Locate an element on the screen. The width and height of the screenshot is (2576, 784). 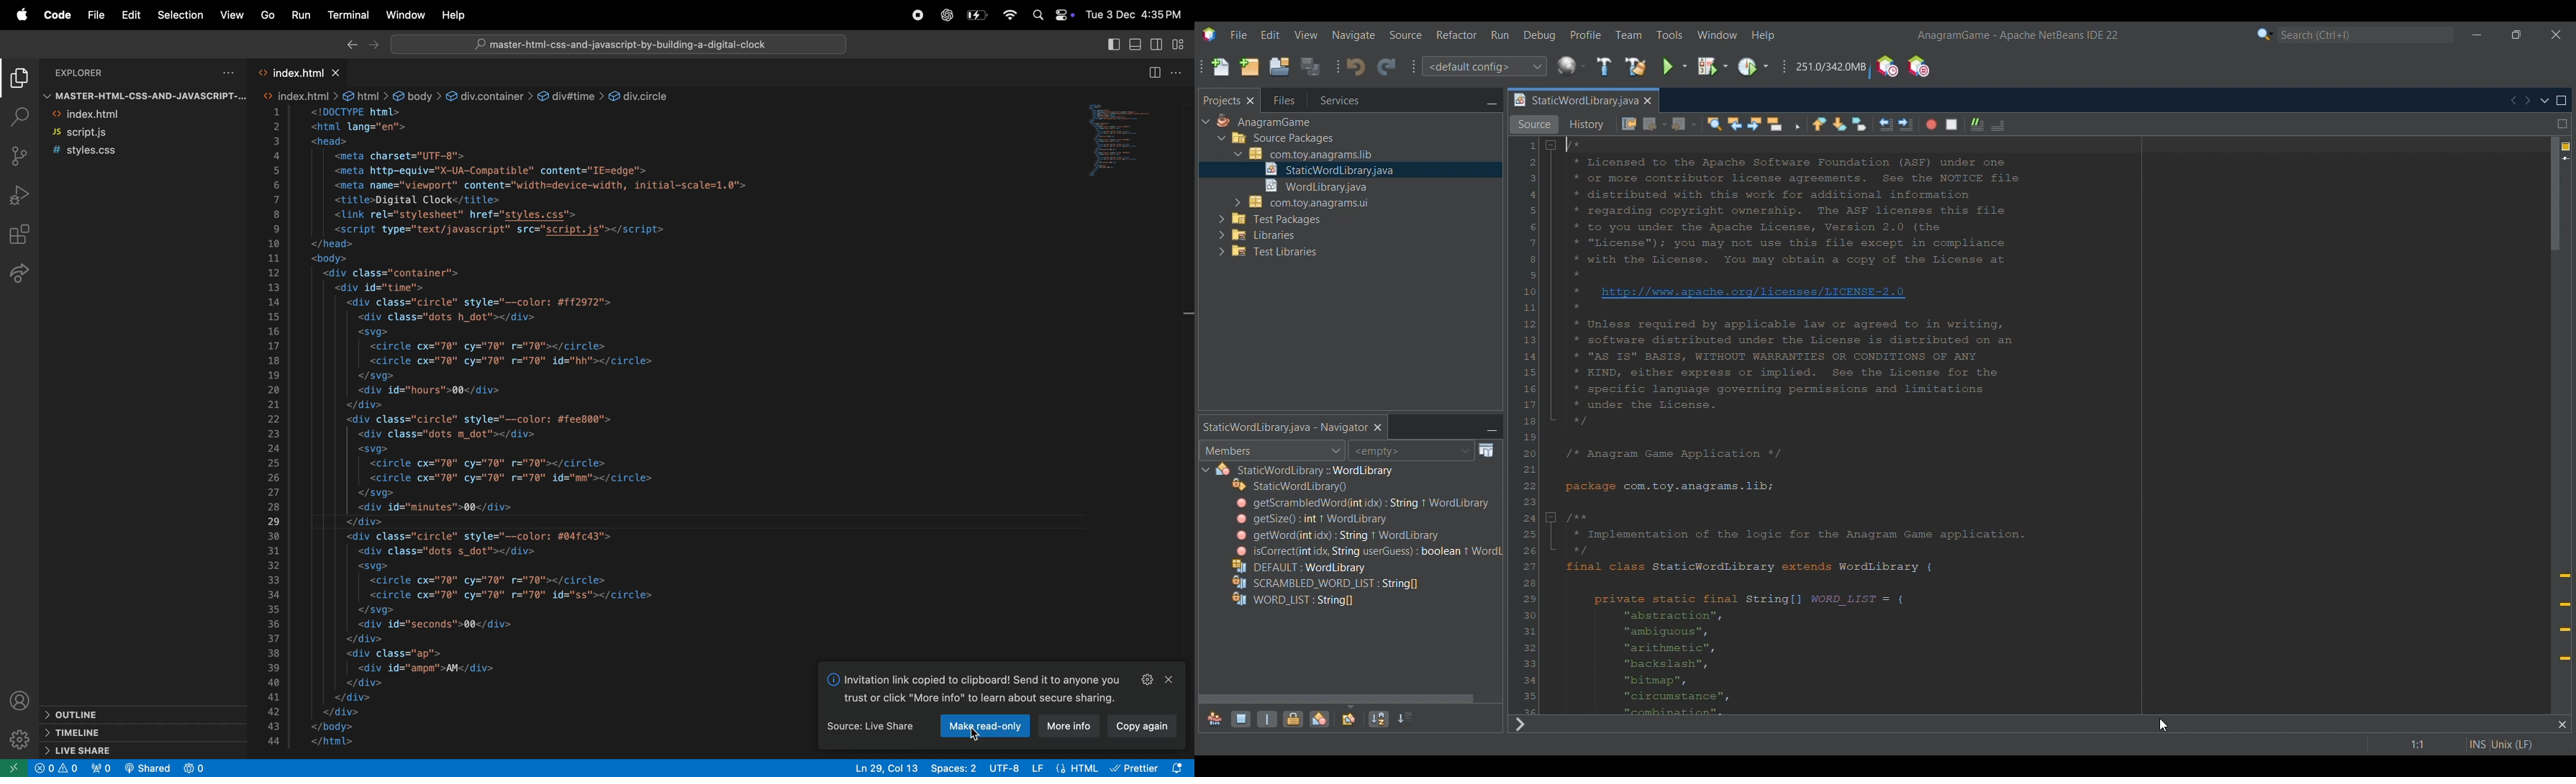
Debug menu is located at coordinates (1540, 35).